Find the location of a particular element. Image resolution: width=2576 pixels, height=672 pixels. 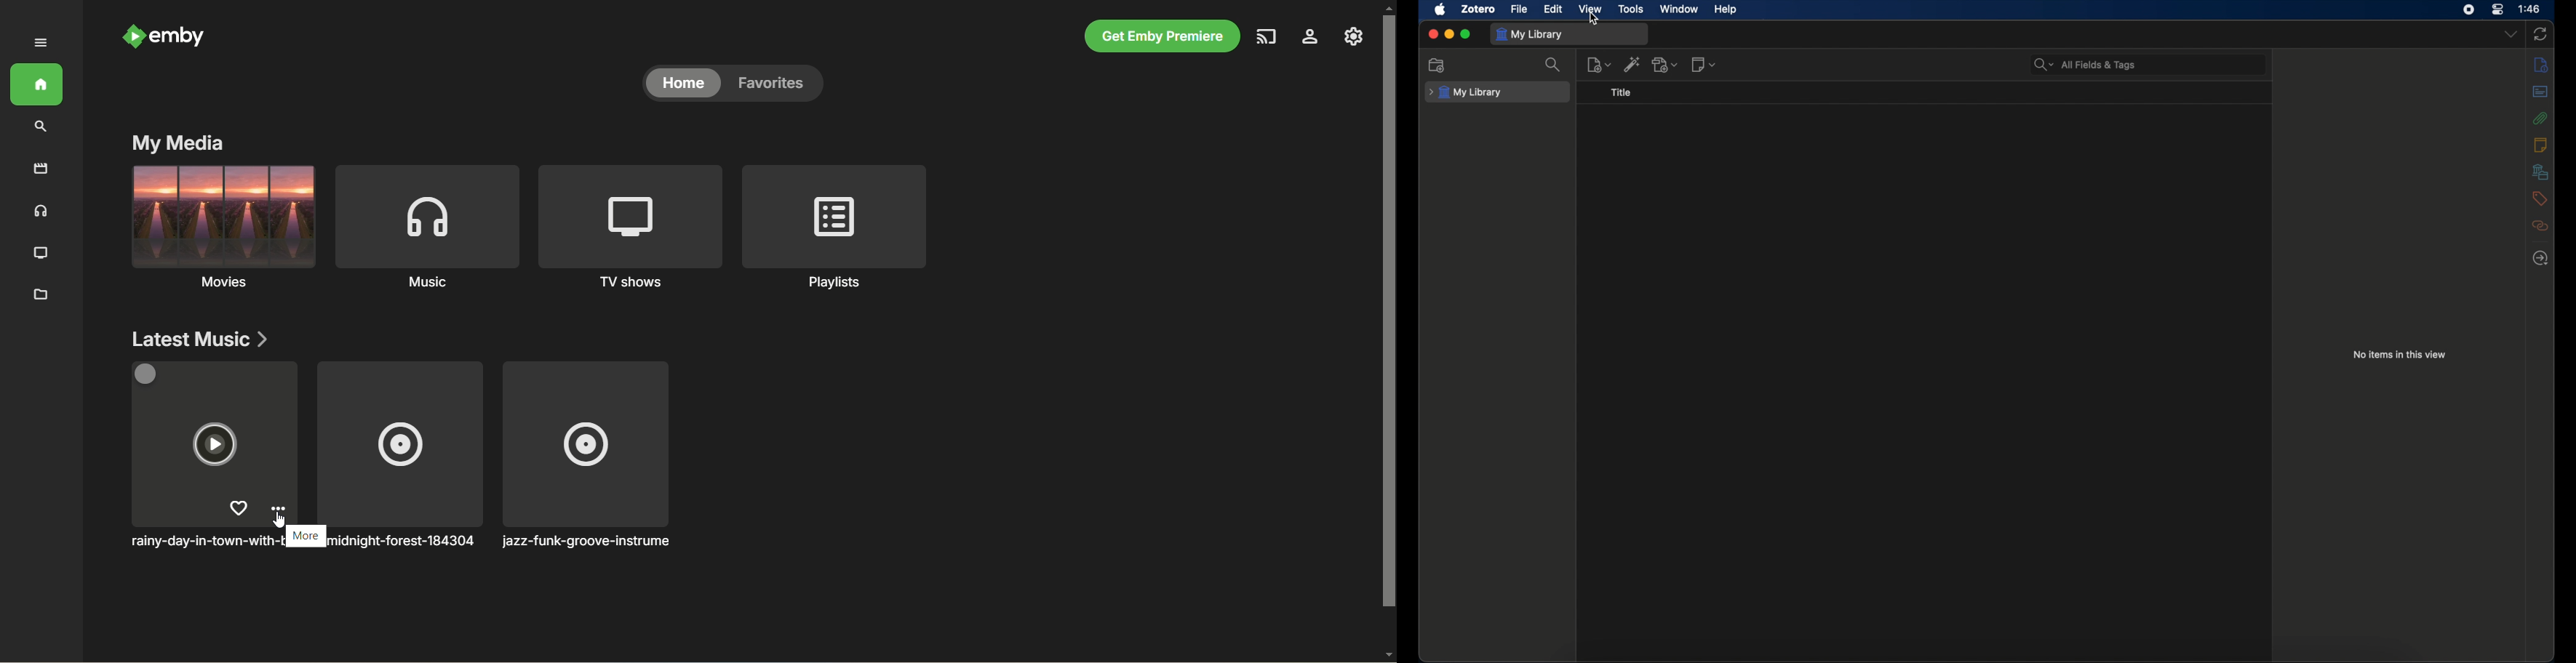

maximize is located at coordinates (1466, 34).